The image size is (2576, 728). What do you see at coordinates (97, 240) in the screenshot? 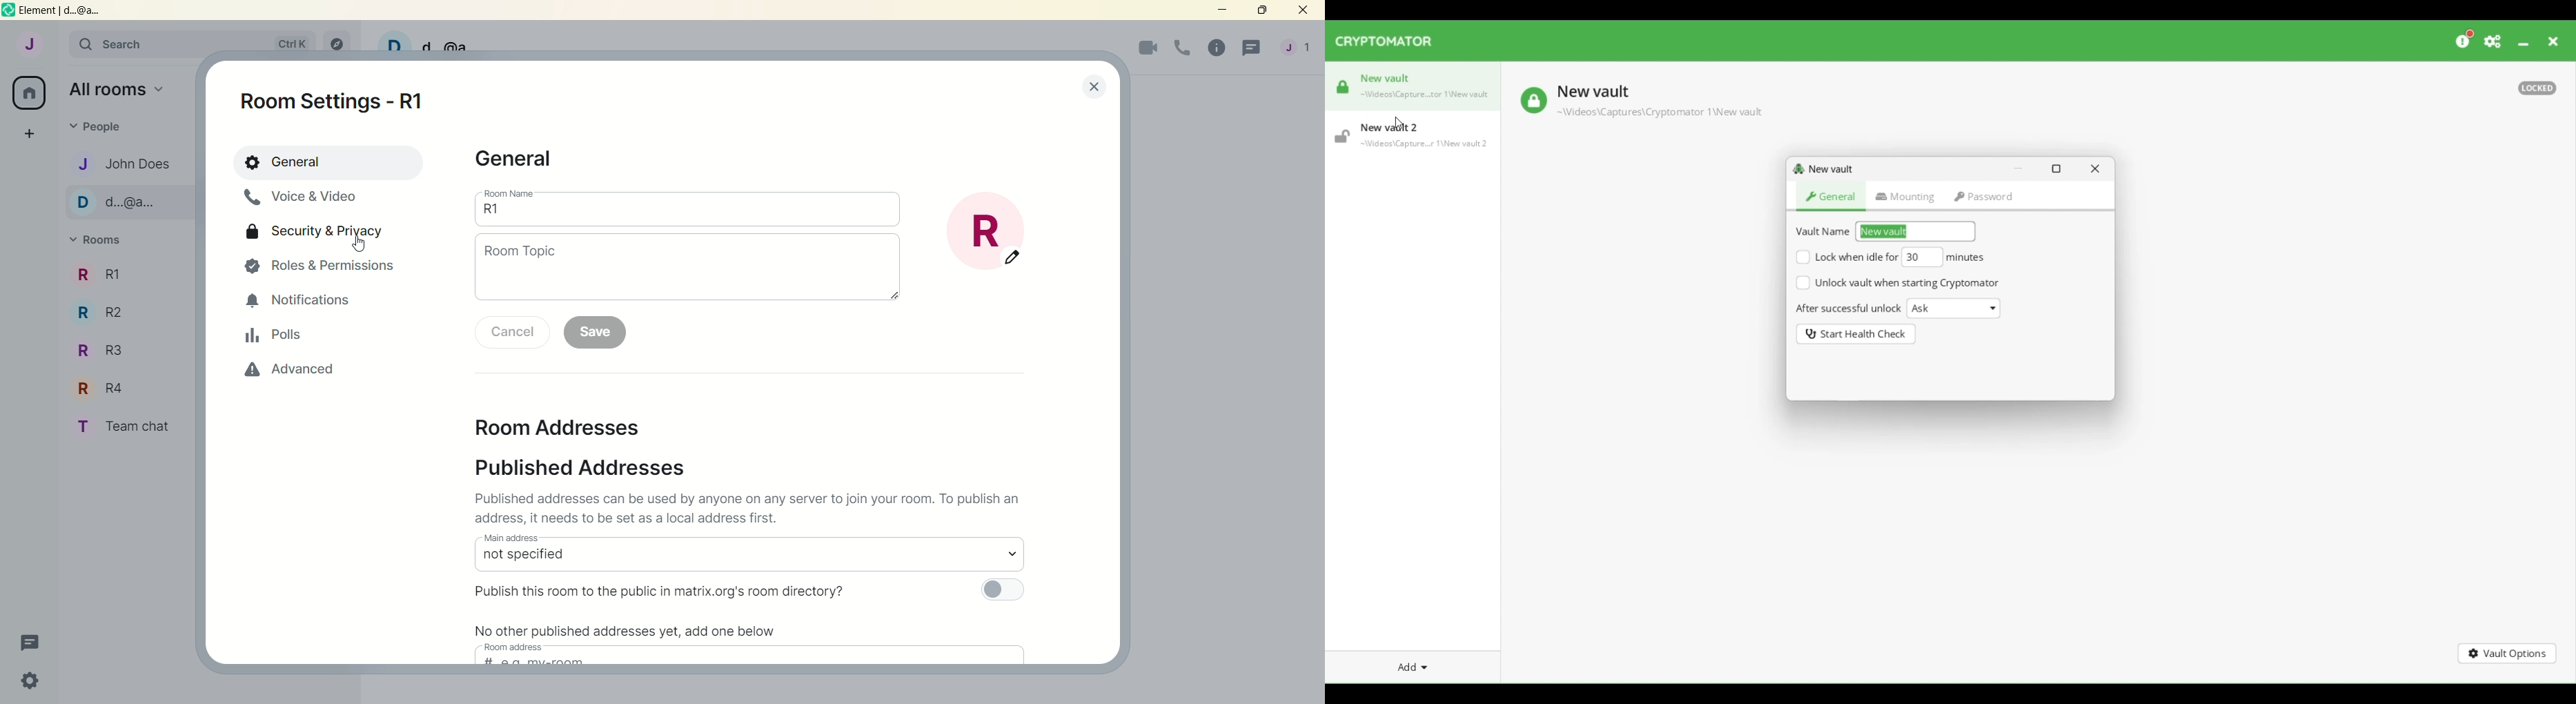
I see `rooms` at bounding box center [97, 240].